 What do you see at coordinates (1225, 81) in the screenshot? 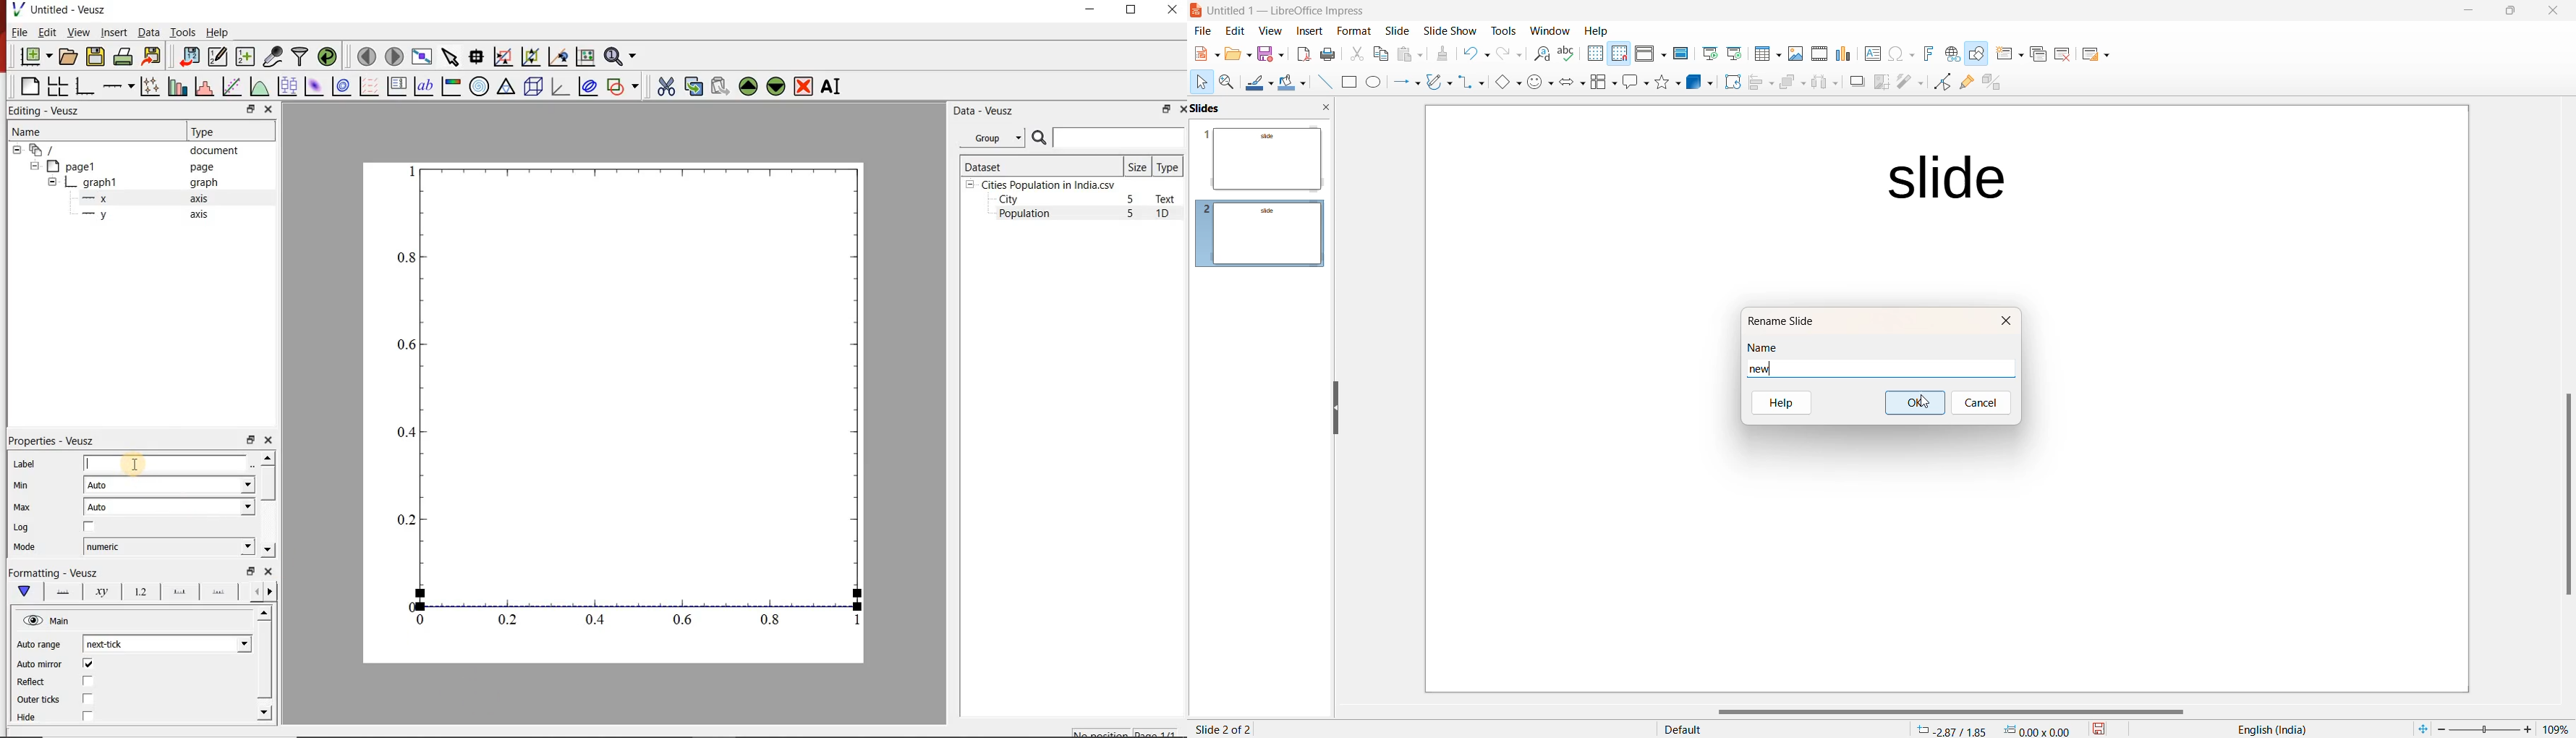
I see `Zoom and pan` at bounding box center [1225, 81].